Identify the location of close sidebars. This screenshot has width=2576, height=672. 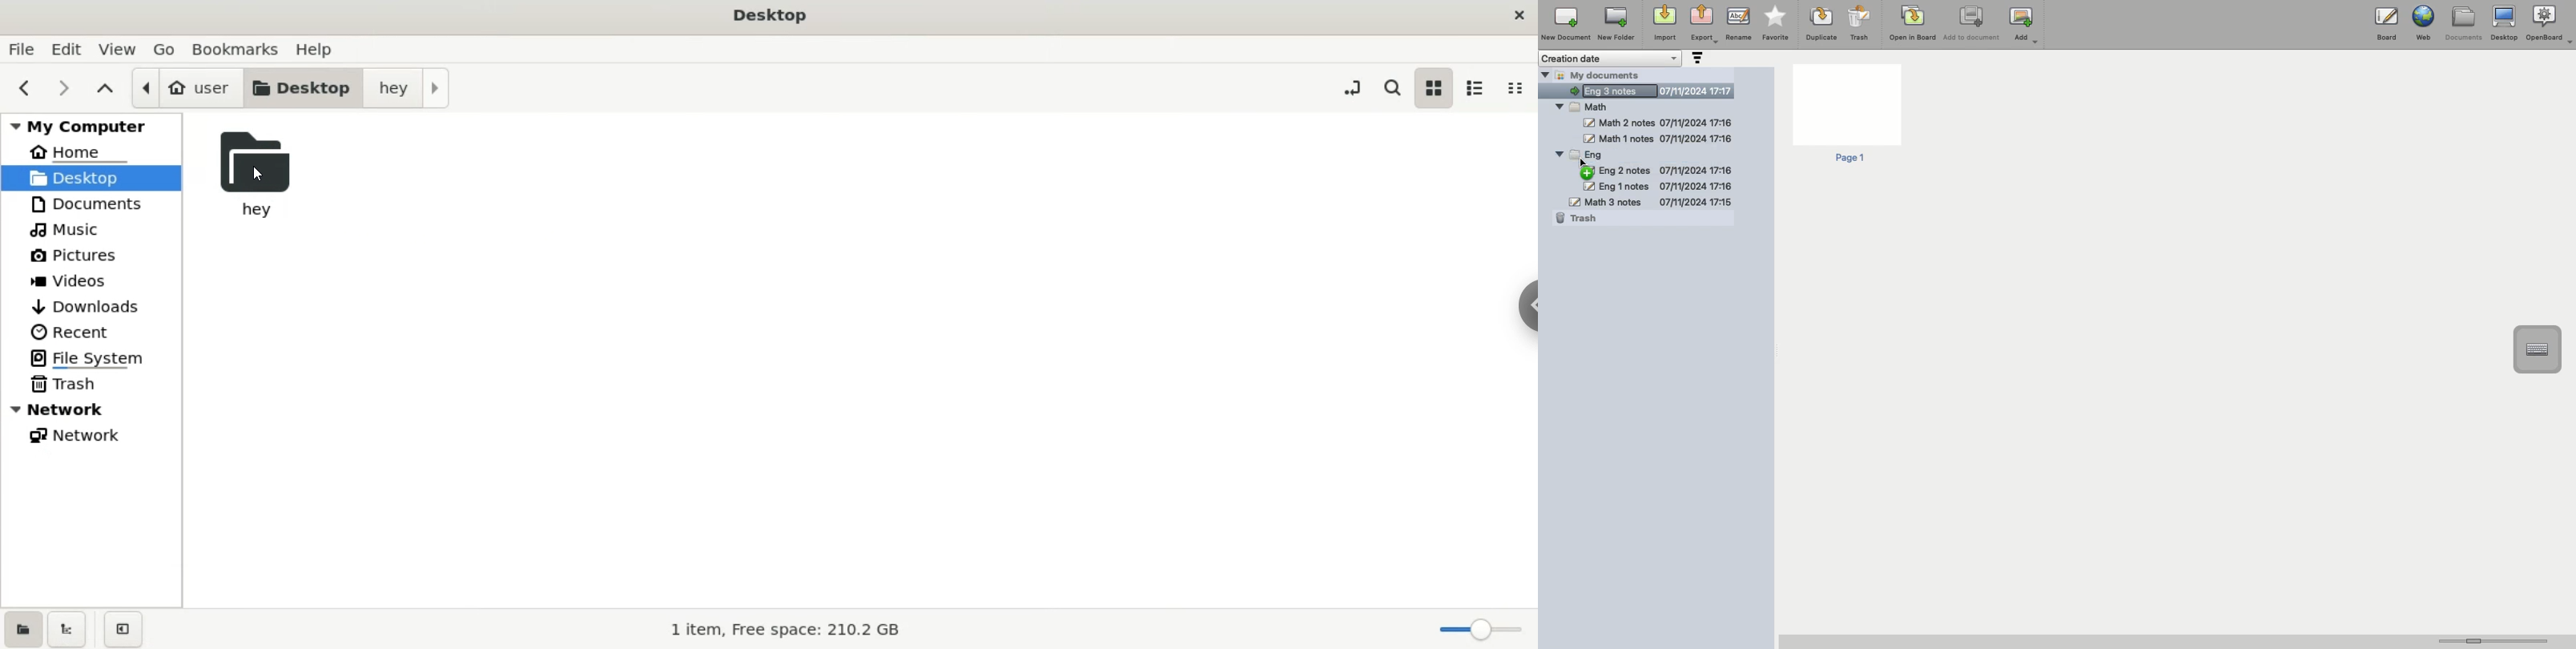
(127, 631).